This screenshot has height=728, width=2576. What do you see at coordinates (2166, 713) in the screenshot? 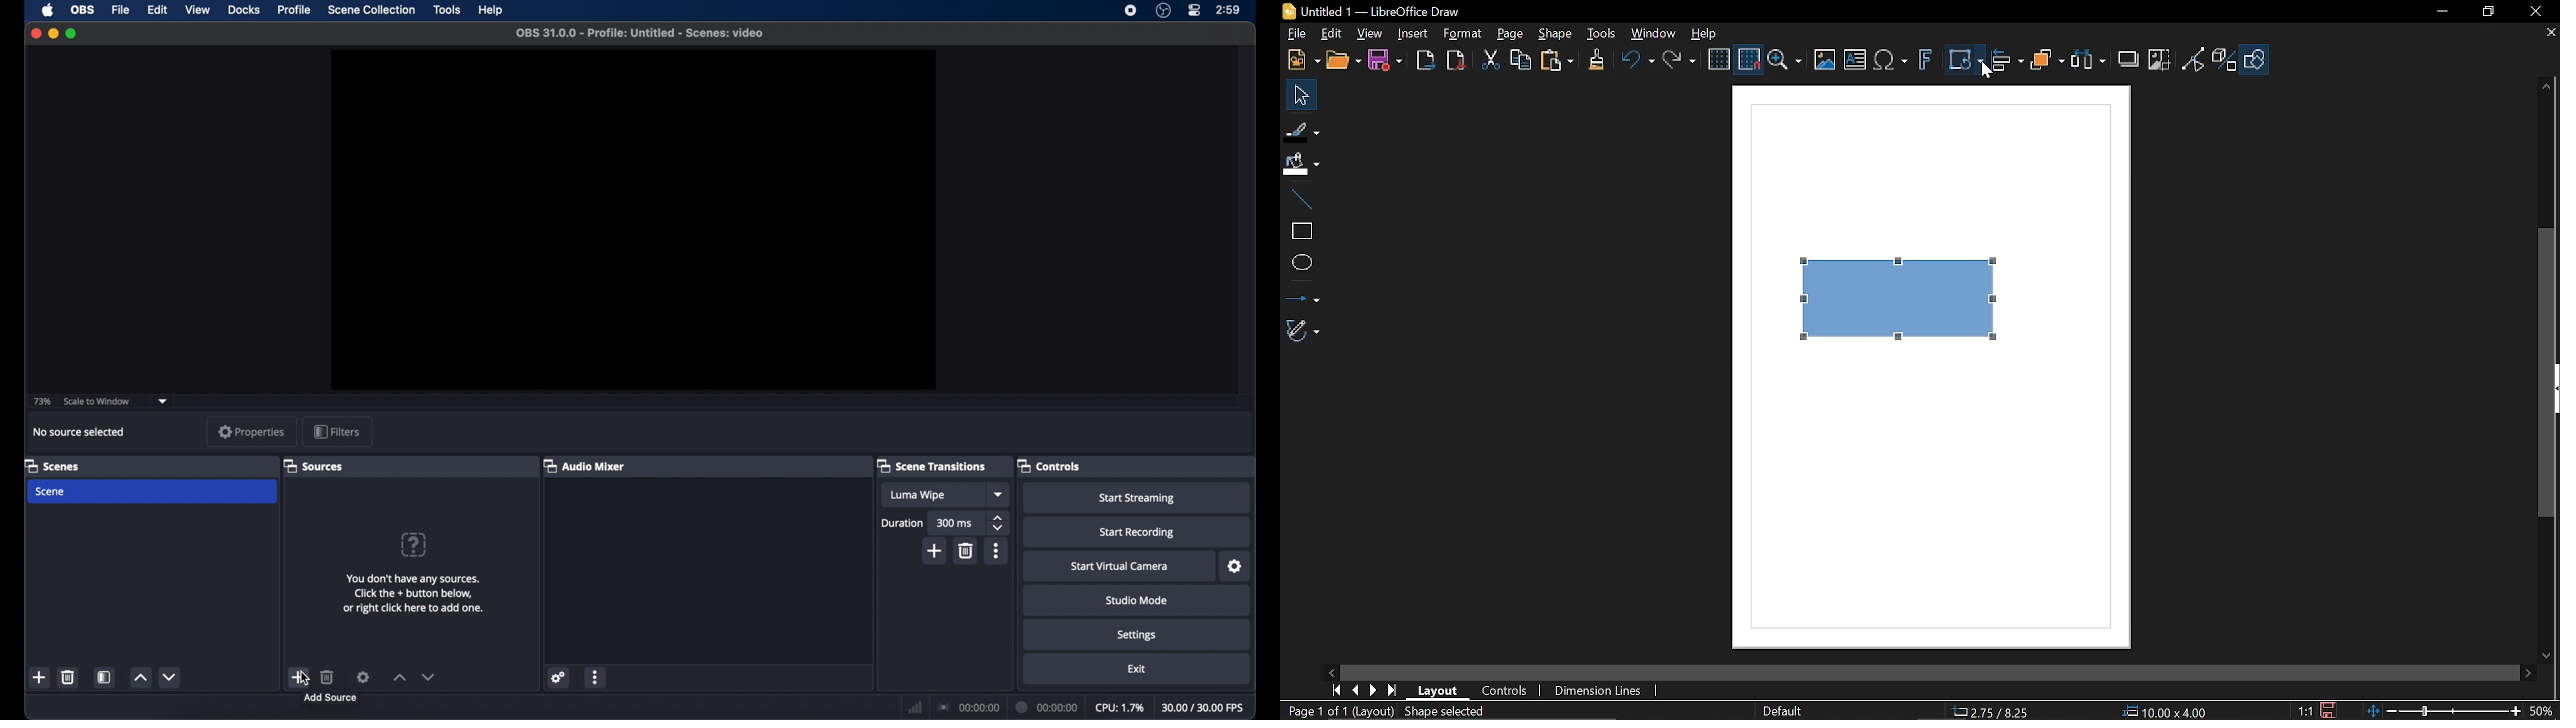
I see `10.00x4.00(Object Size)` at bounding box center [2166, 713].